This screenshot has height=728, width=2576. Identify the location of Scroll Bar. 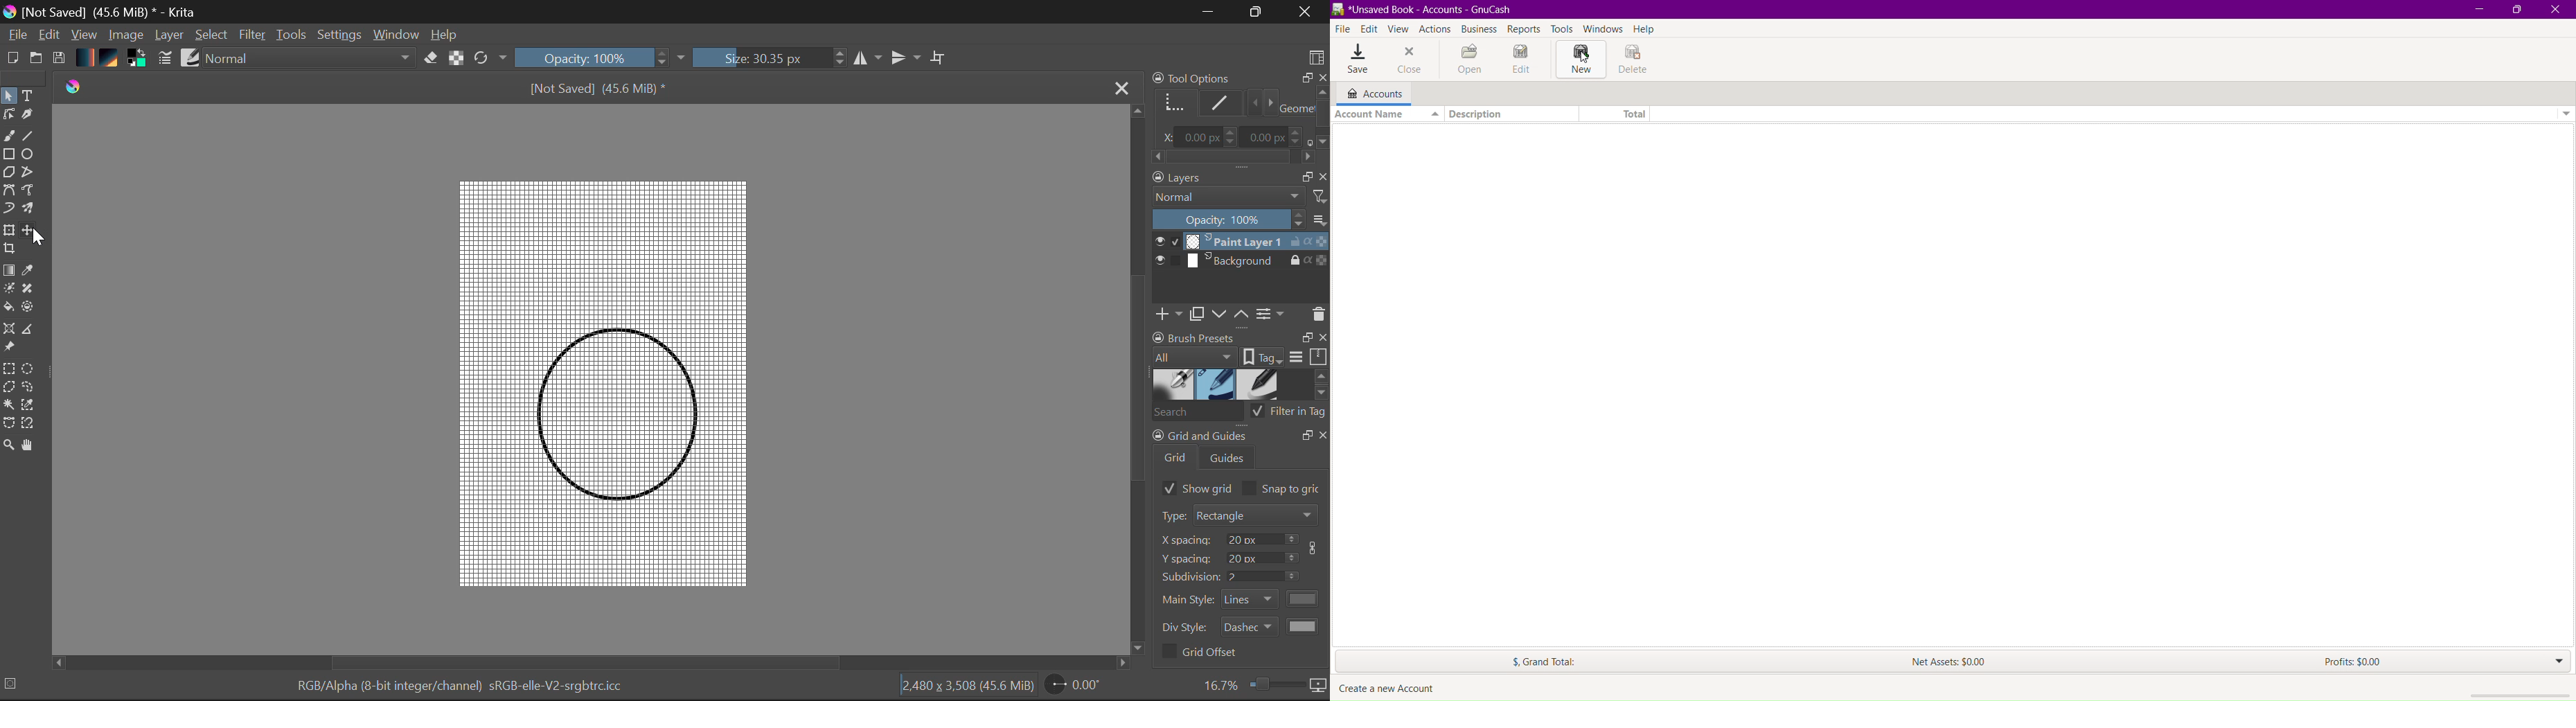
(1137, 380).